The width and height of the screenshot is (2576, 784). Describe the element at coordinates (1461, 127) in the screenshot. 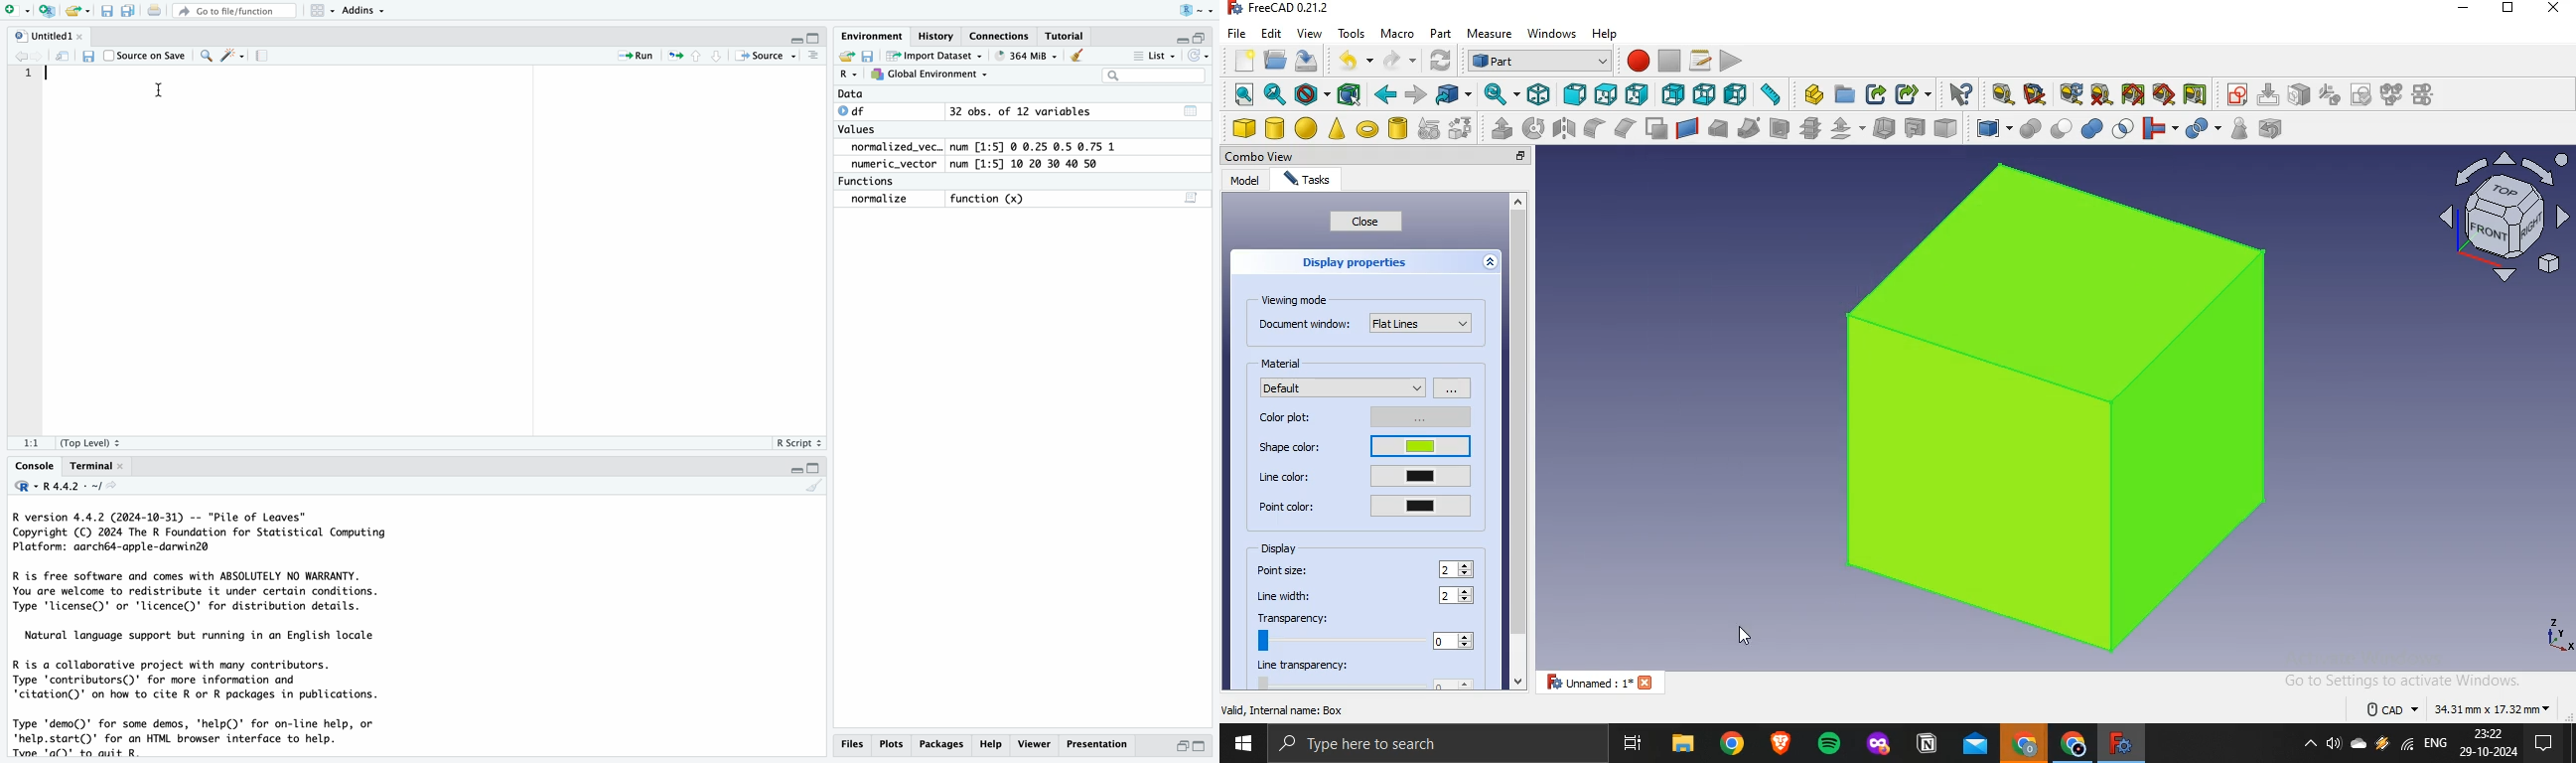

I see `shape builder` at that location.